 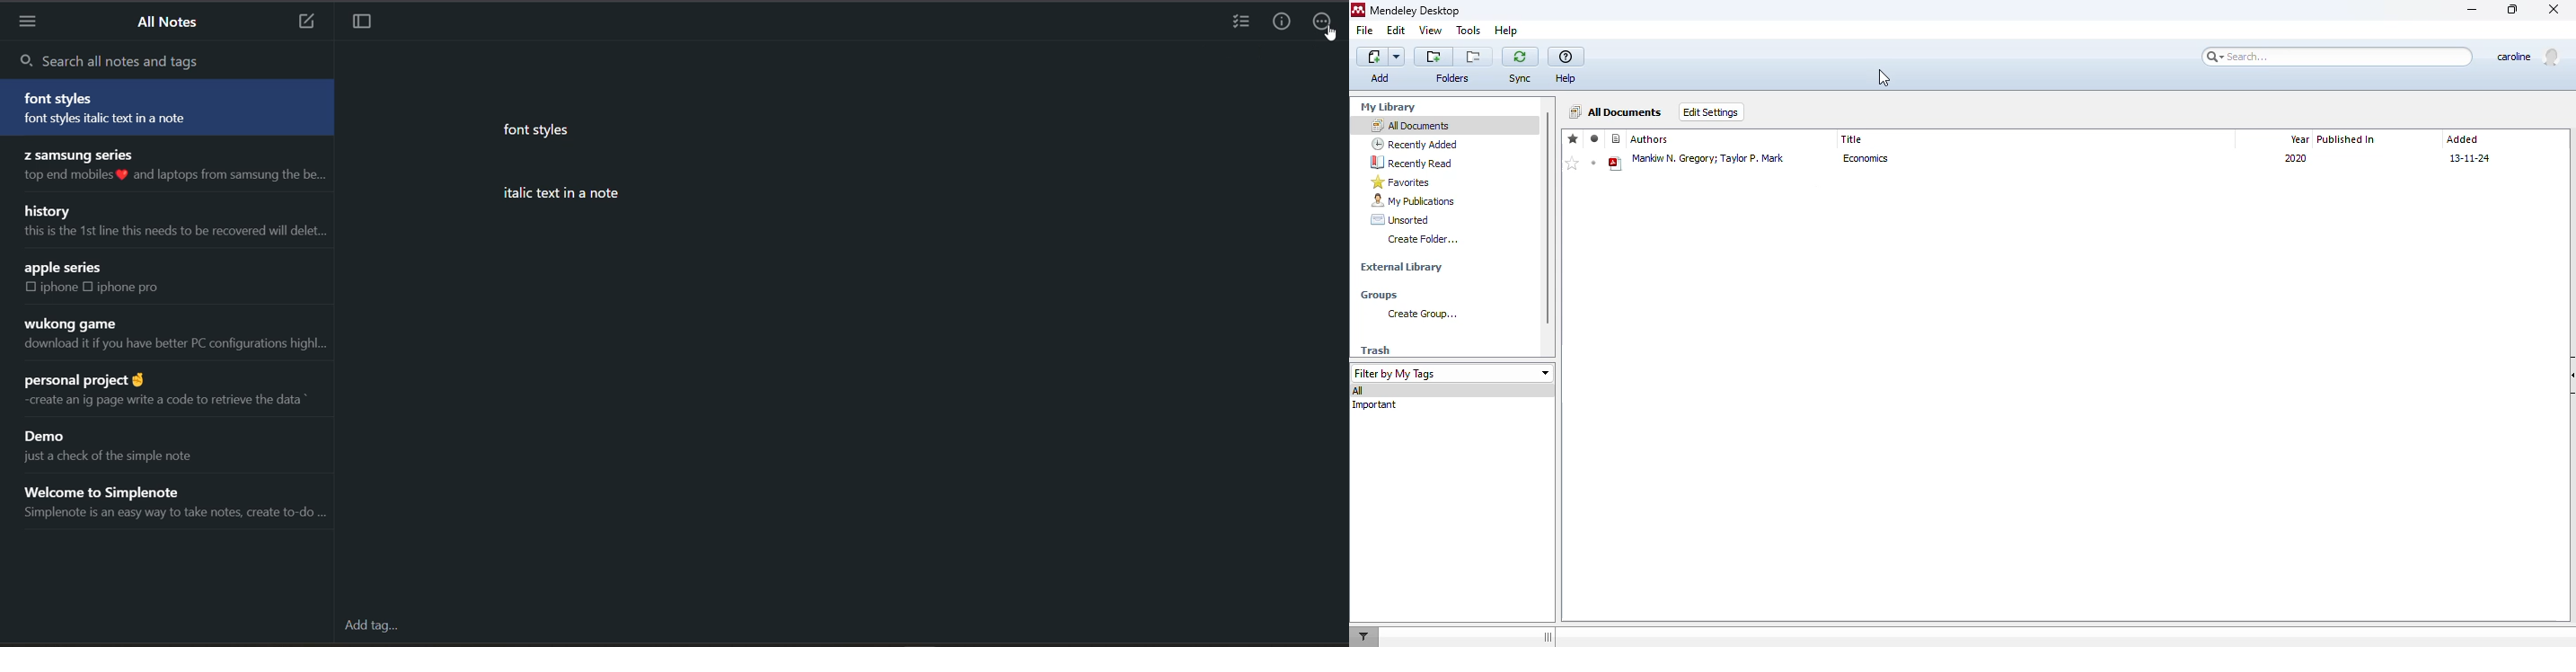 What do you see at coordinates (1397, 30) in the screenshot?
I see `edit` at bounding box center [1397, 30].